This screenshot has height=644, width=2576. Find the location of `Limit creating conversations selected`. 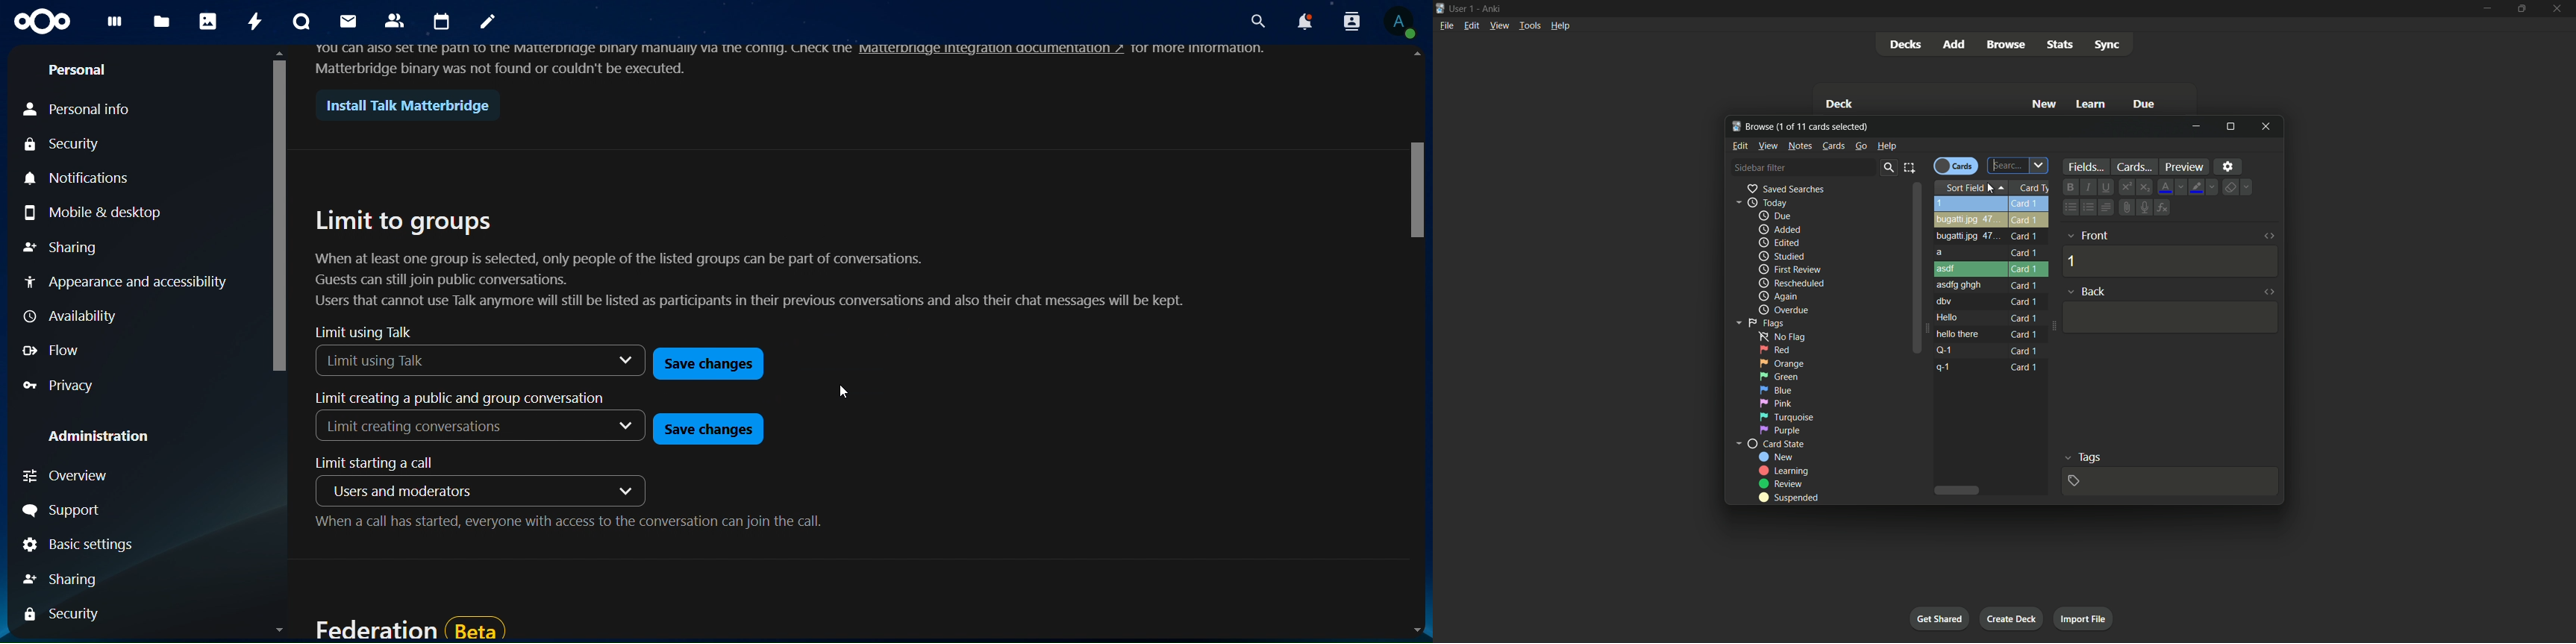

Limit creating conversations selected is located at coordinates (419, 430).